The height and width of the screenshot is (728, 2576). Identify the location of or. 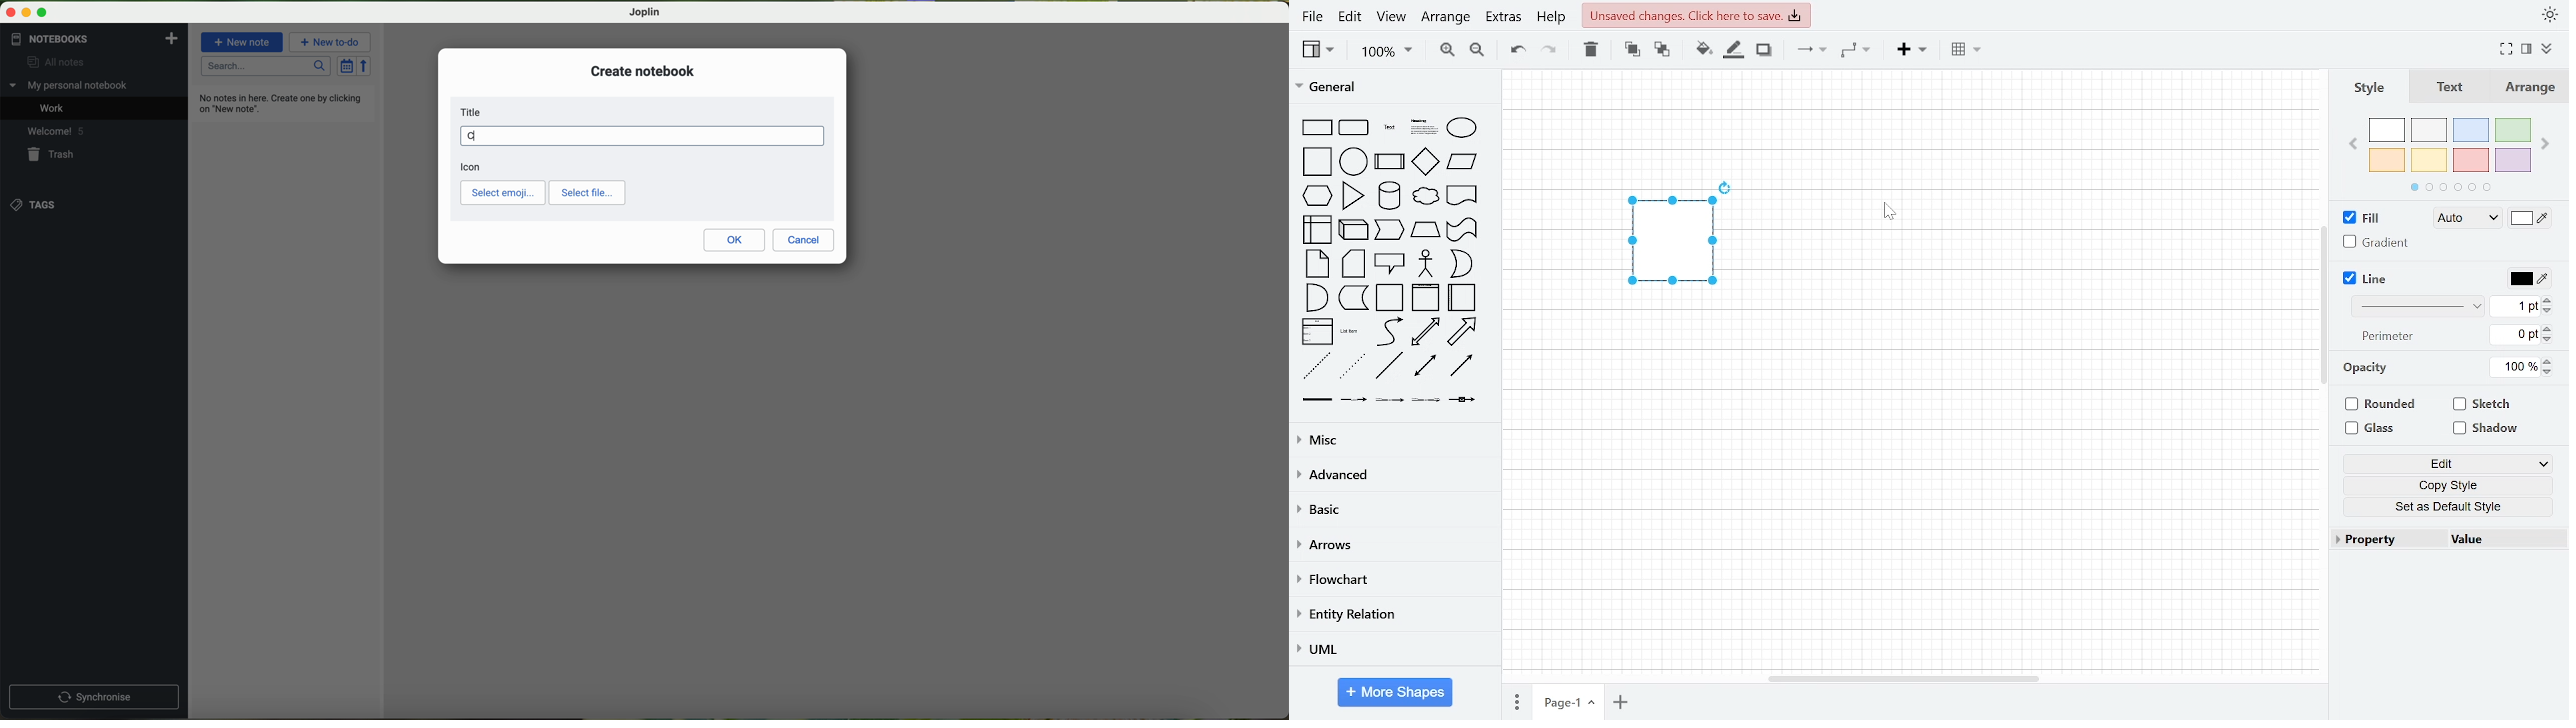
(1460, 264).